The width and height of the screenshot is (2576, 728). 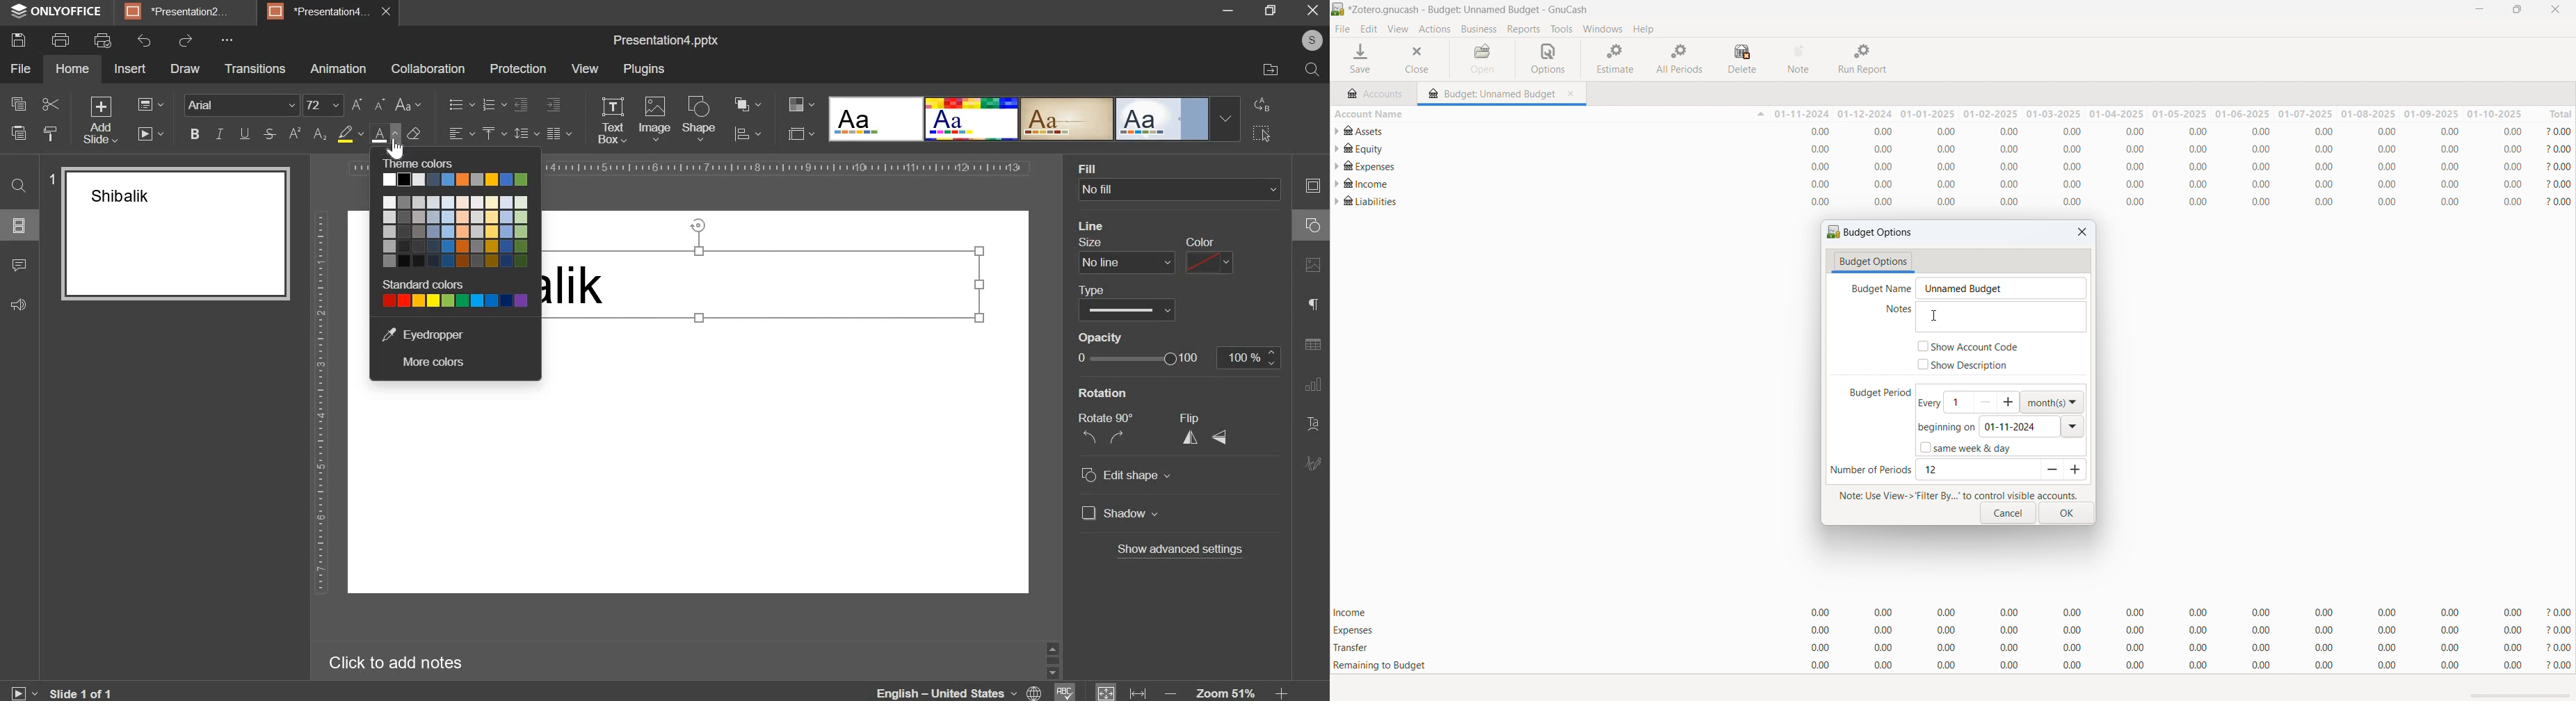 I want to click on fit, so click(x=1107, y=691).